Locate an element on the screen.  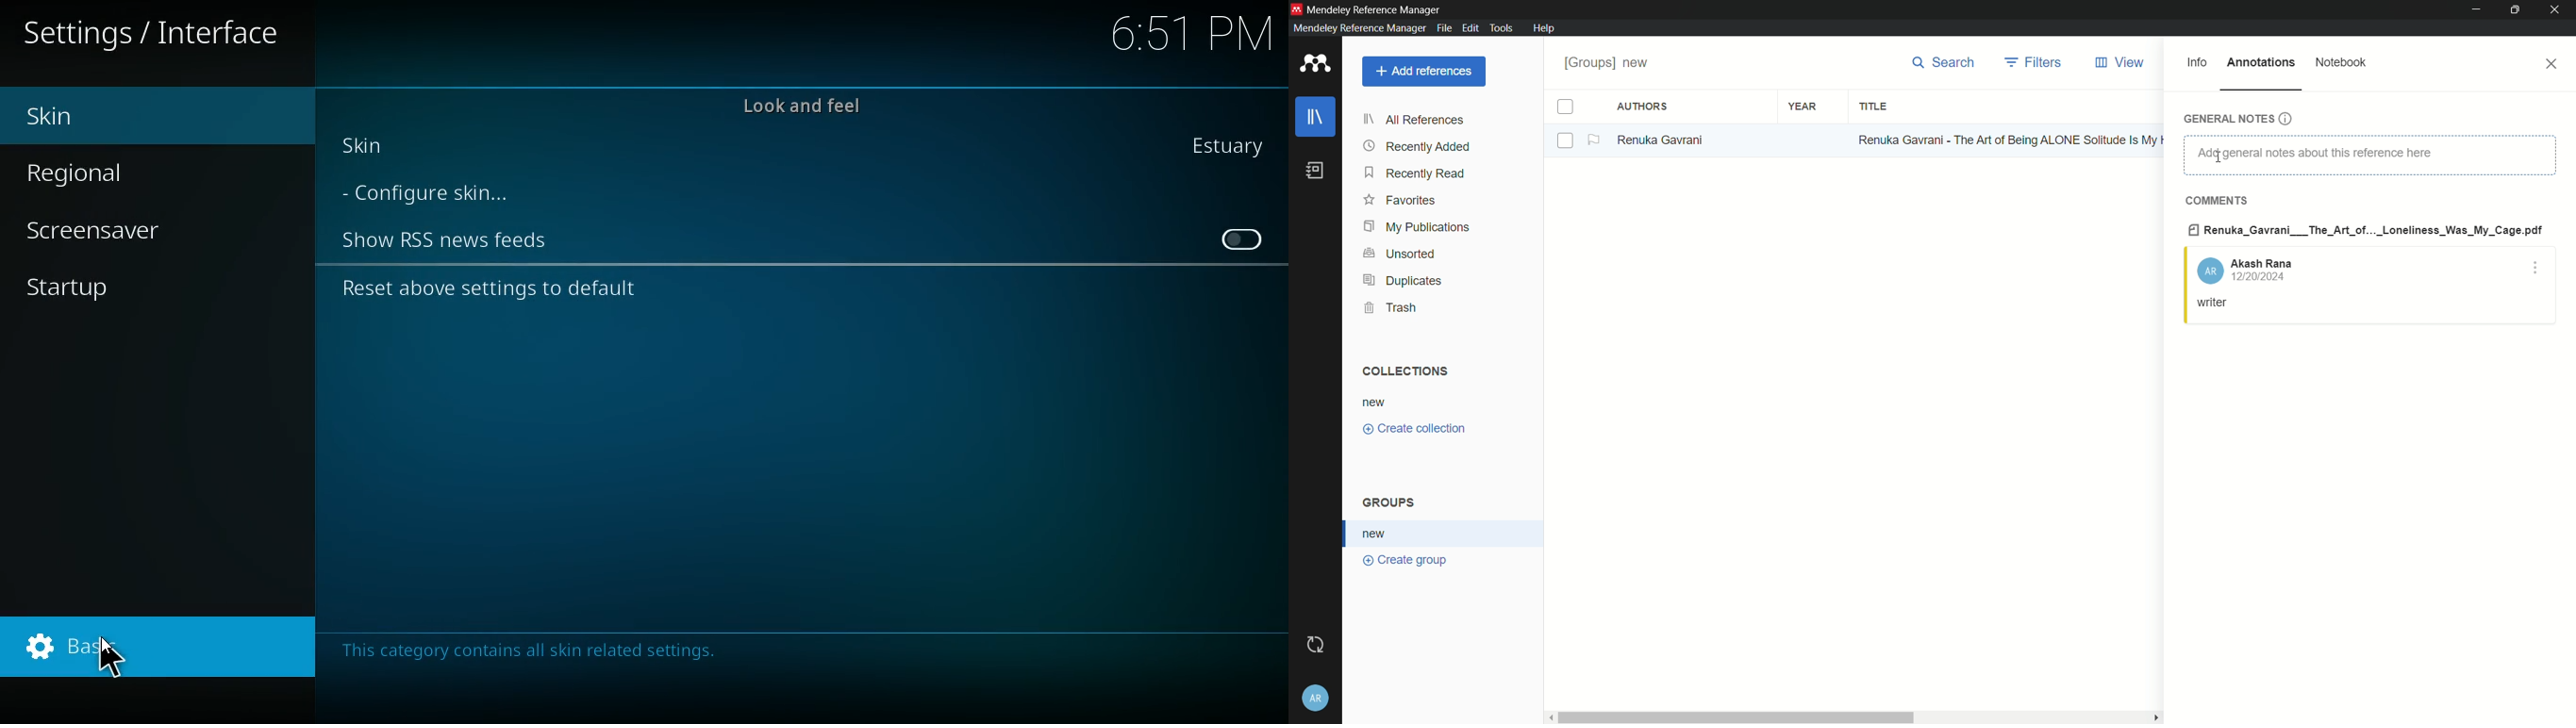
startup is located at coordinates (128, 294).